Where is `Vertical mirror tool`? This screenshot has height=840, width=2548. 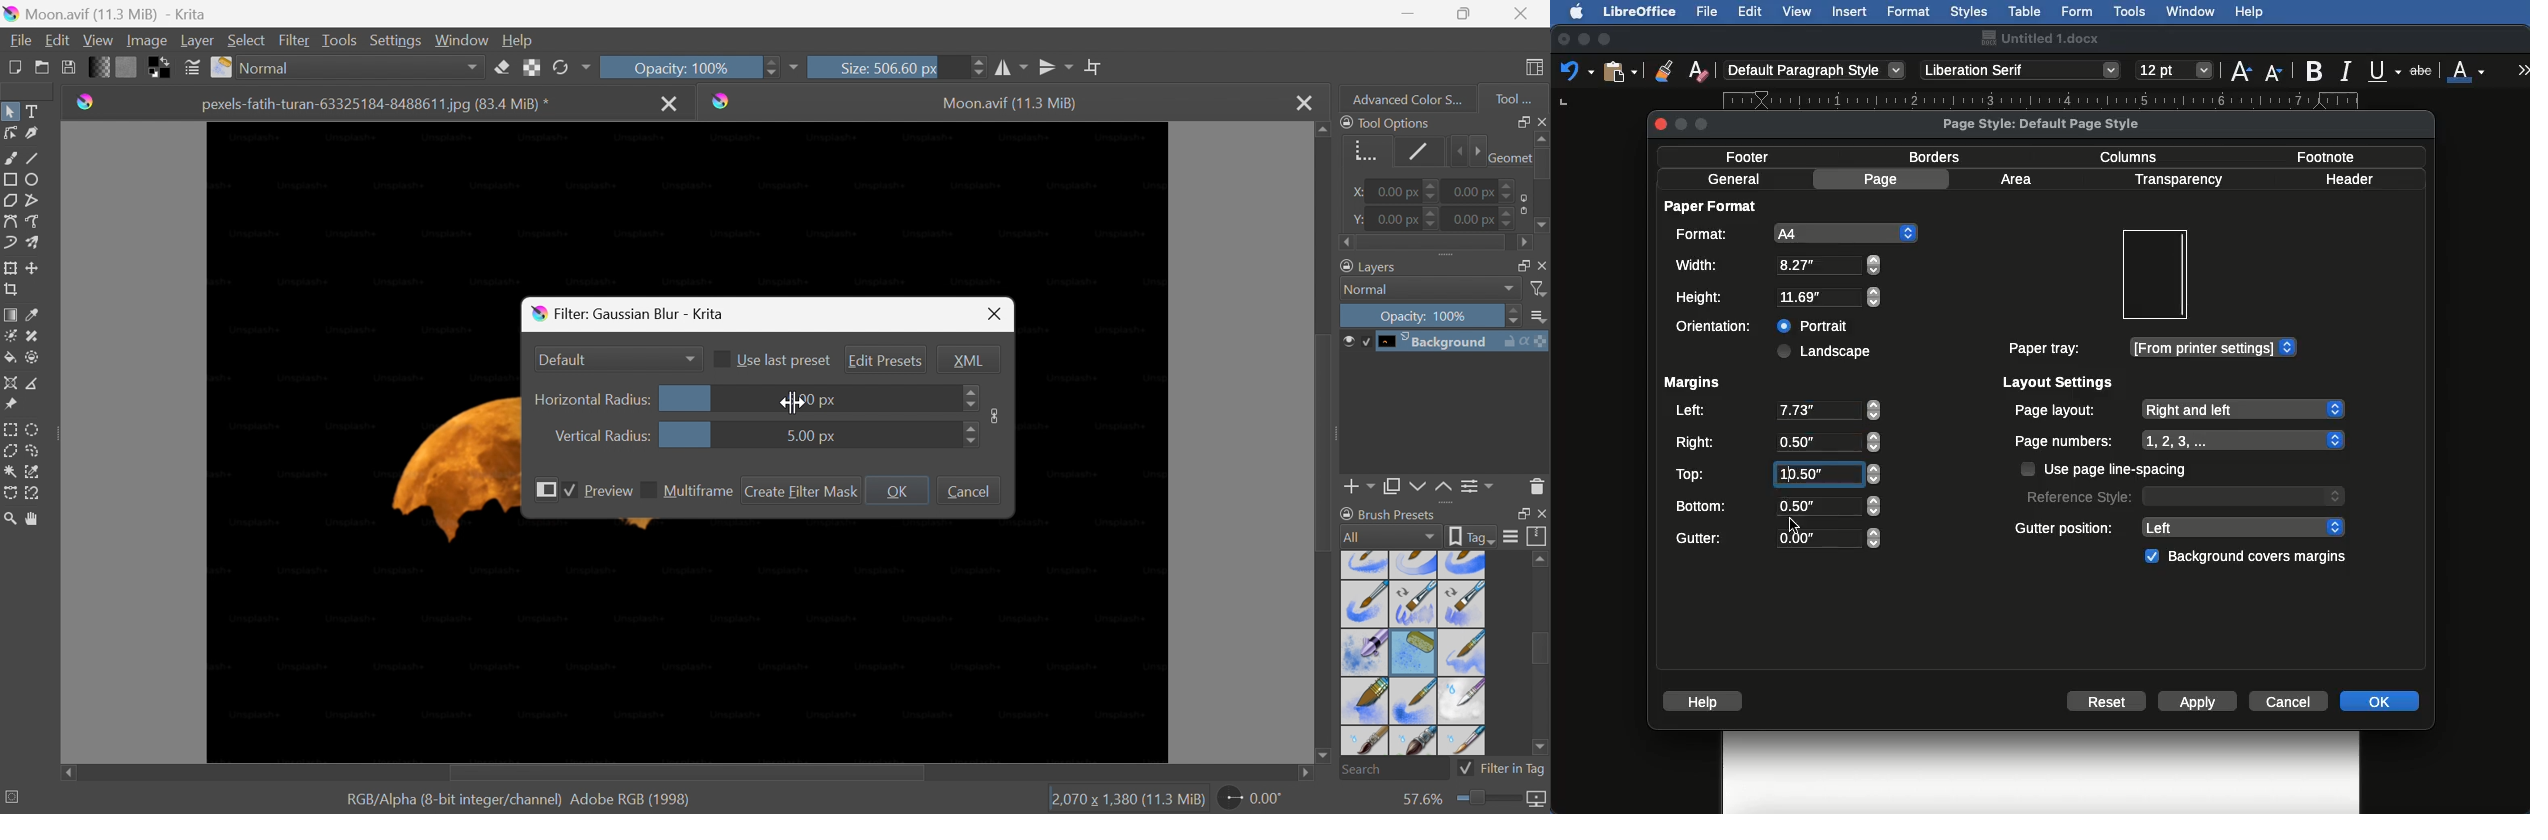
Vertical mirror tool is located at coordinates (1056, 67).